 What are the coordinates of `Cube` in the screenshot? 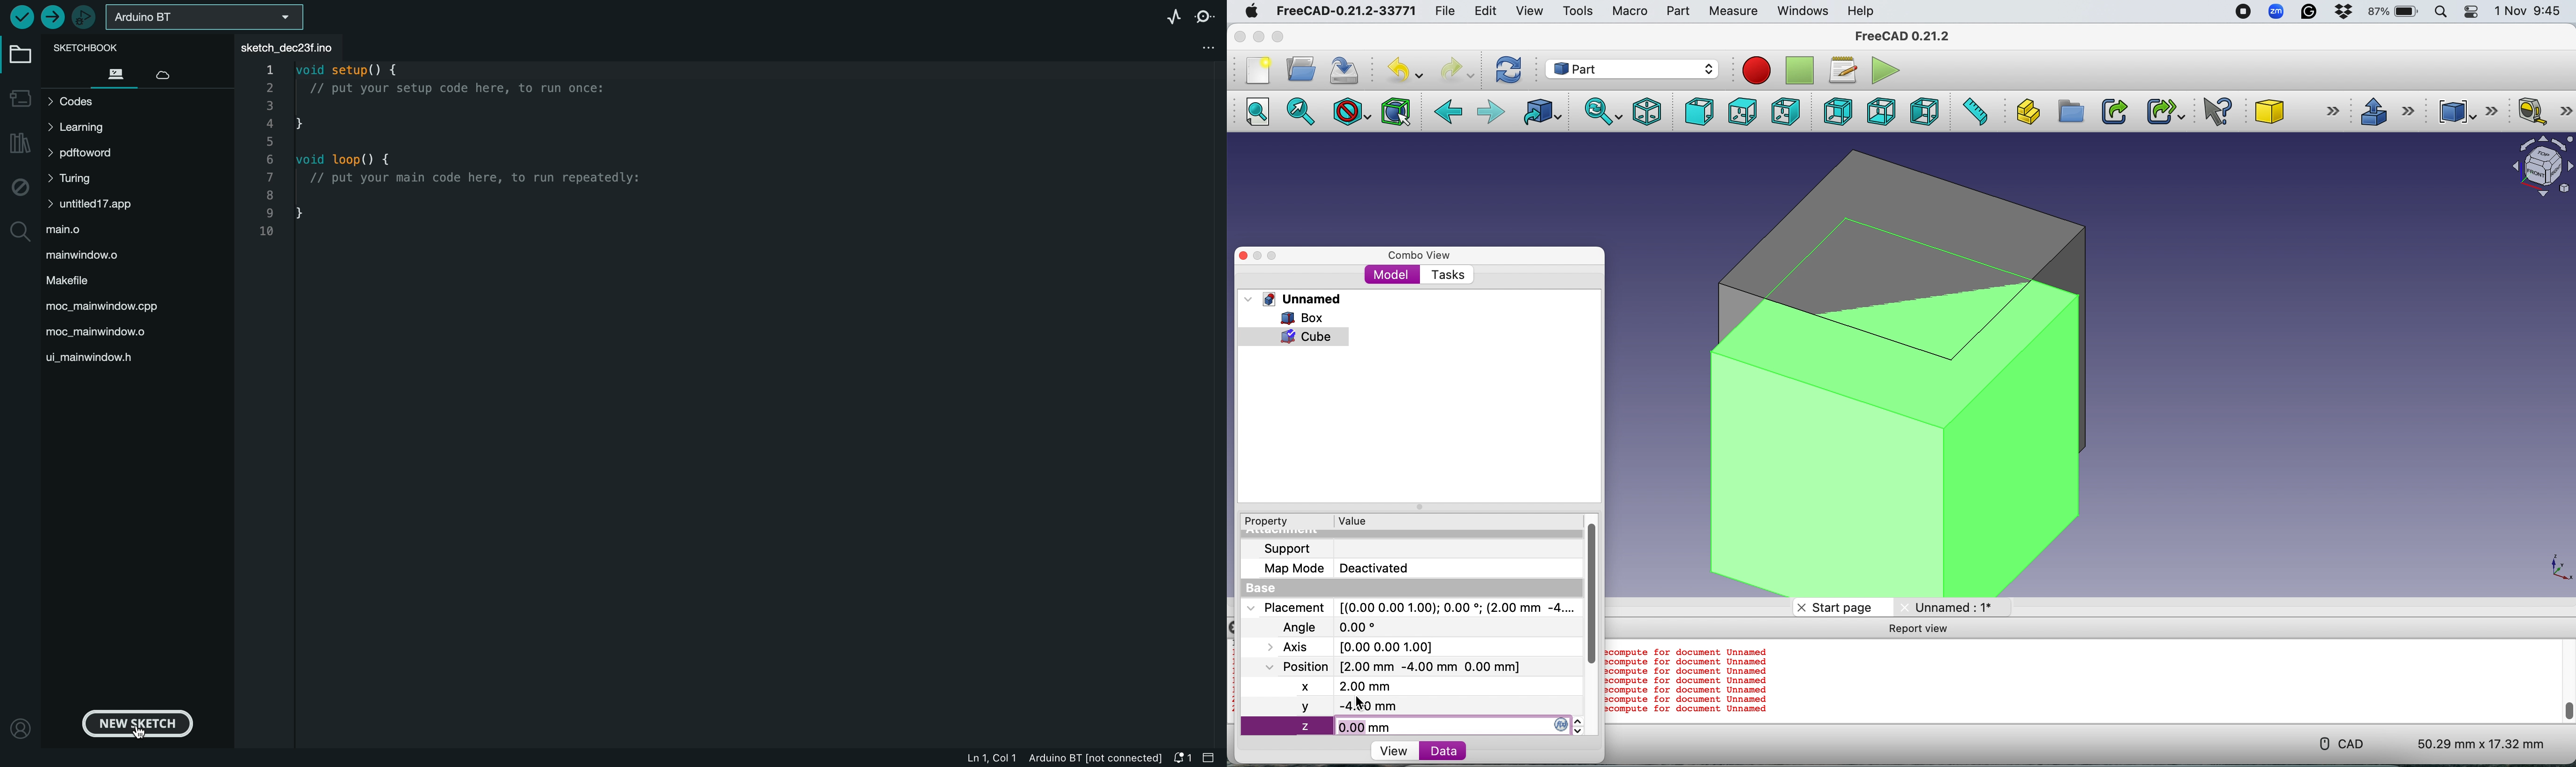 It's located at (2294, 111).